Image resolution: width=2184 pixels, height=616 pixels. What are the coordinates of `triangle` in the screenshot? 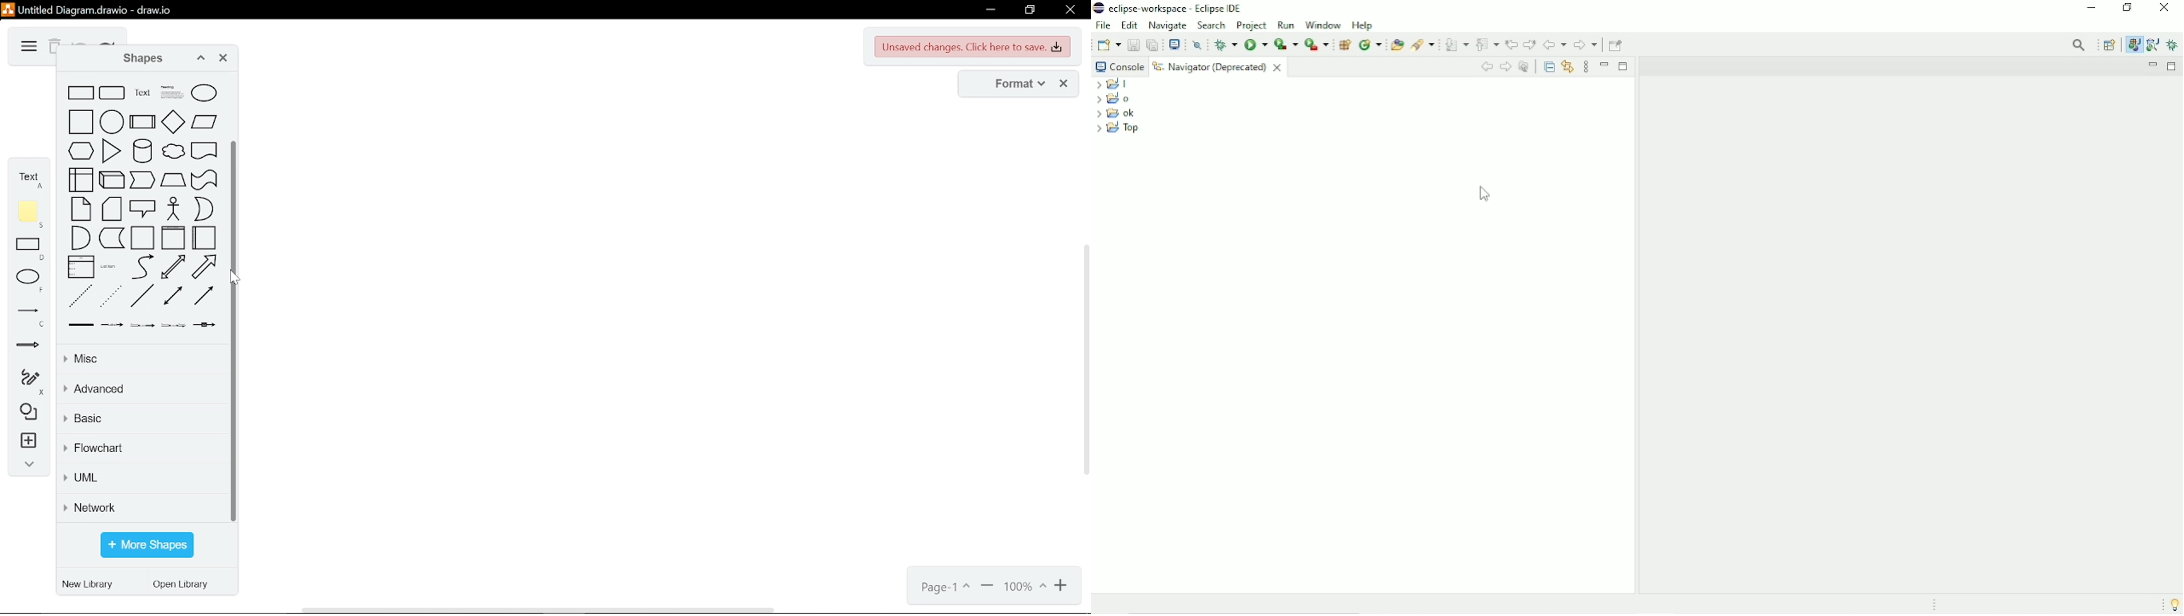 It's located at (112, 151).